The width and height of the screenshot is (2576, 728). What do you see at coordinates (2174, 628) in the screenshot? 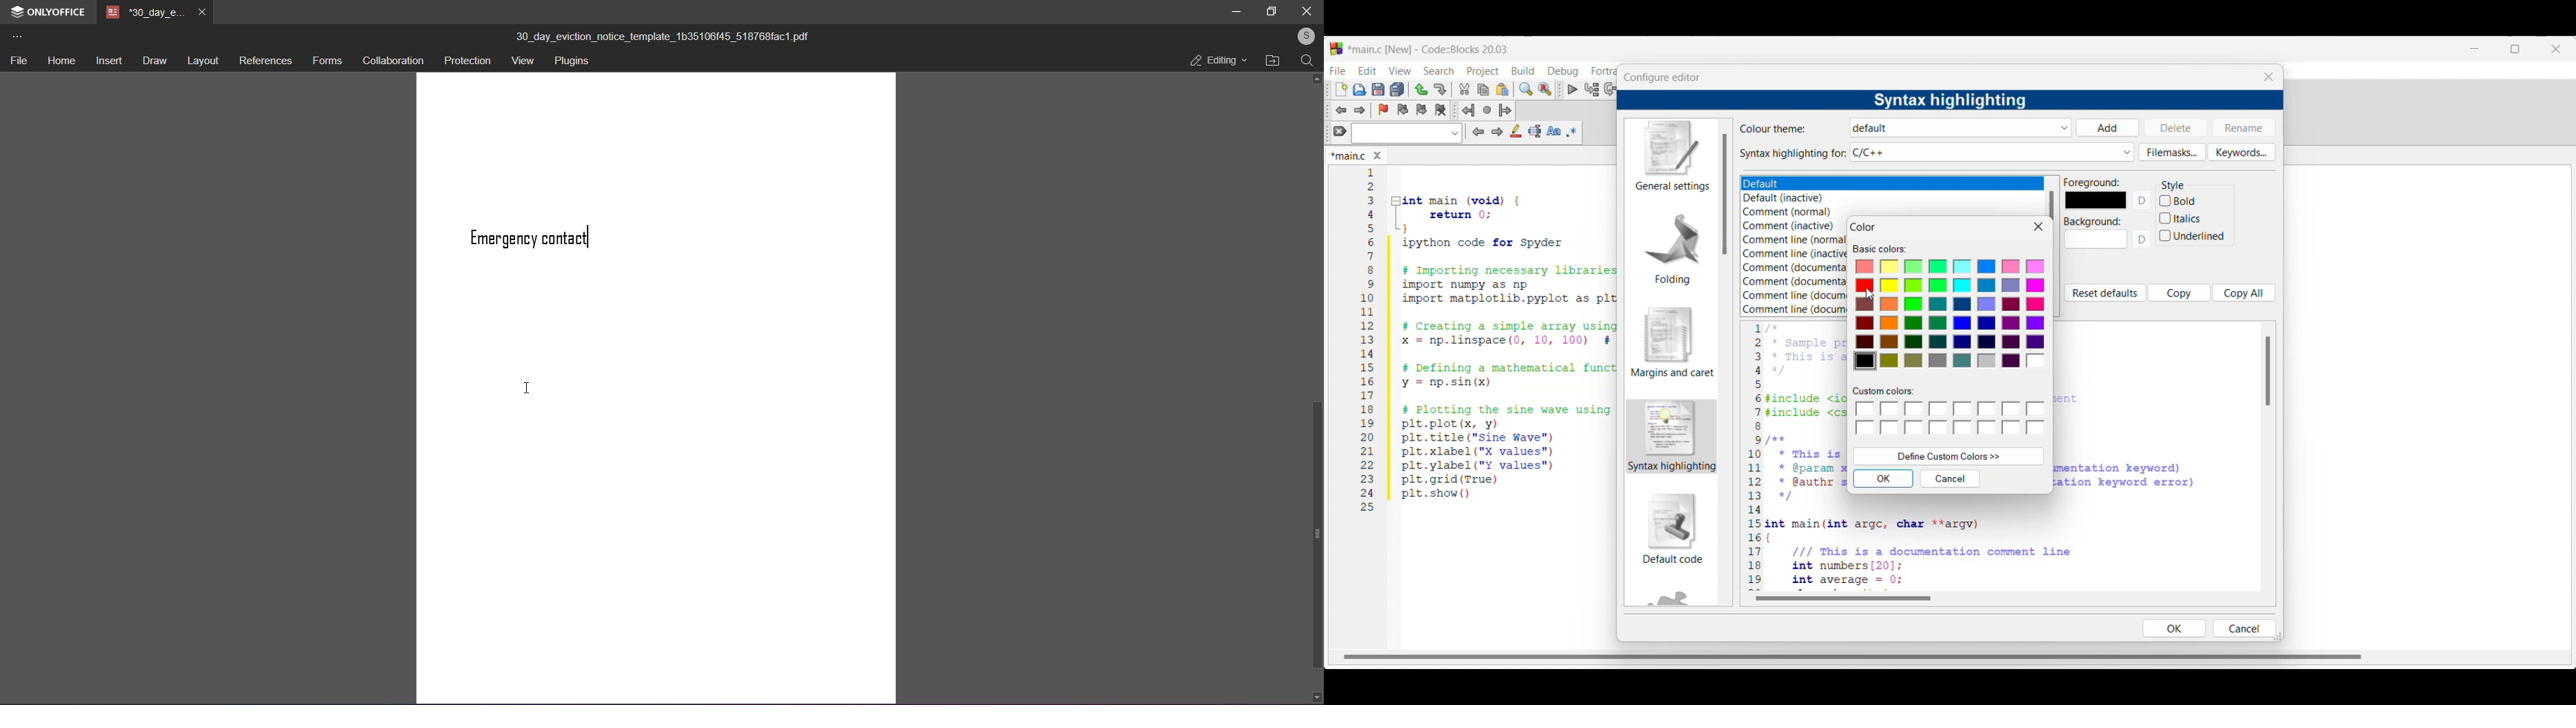
I see `OK` at bounding box center [2174, 628].